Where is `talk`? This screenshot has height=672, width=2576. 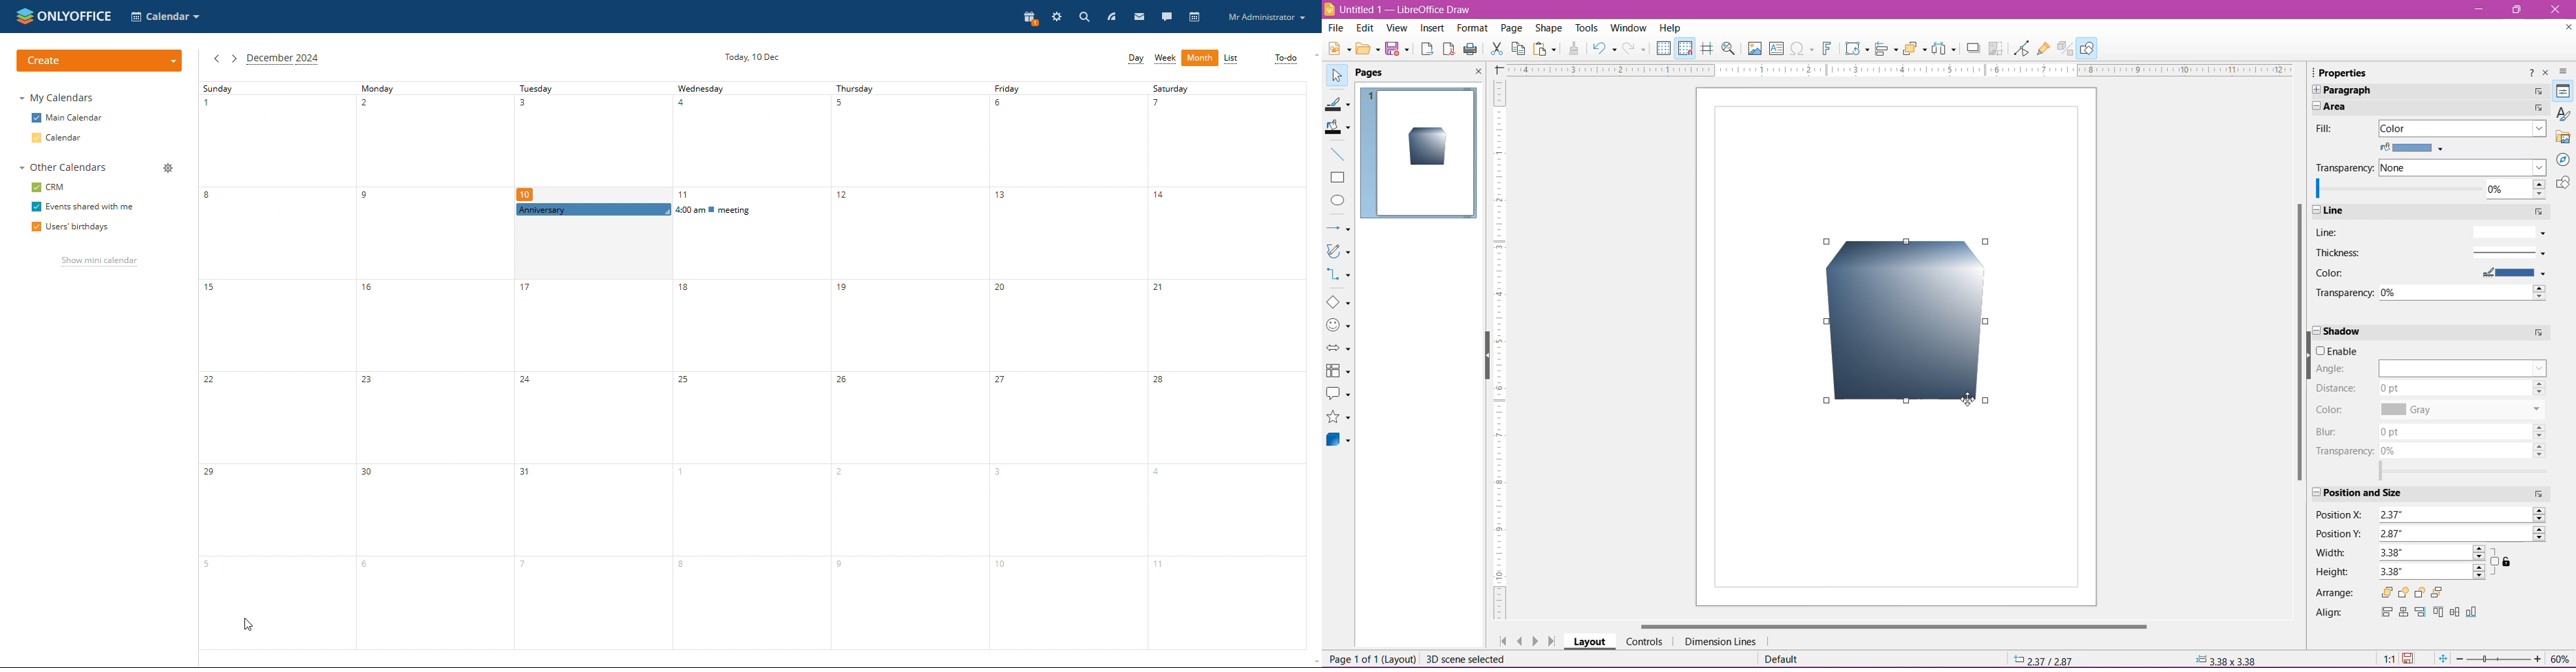 talk is located at coordinates (1166, 17).